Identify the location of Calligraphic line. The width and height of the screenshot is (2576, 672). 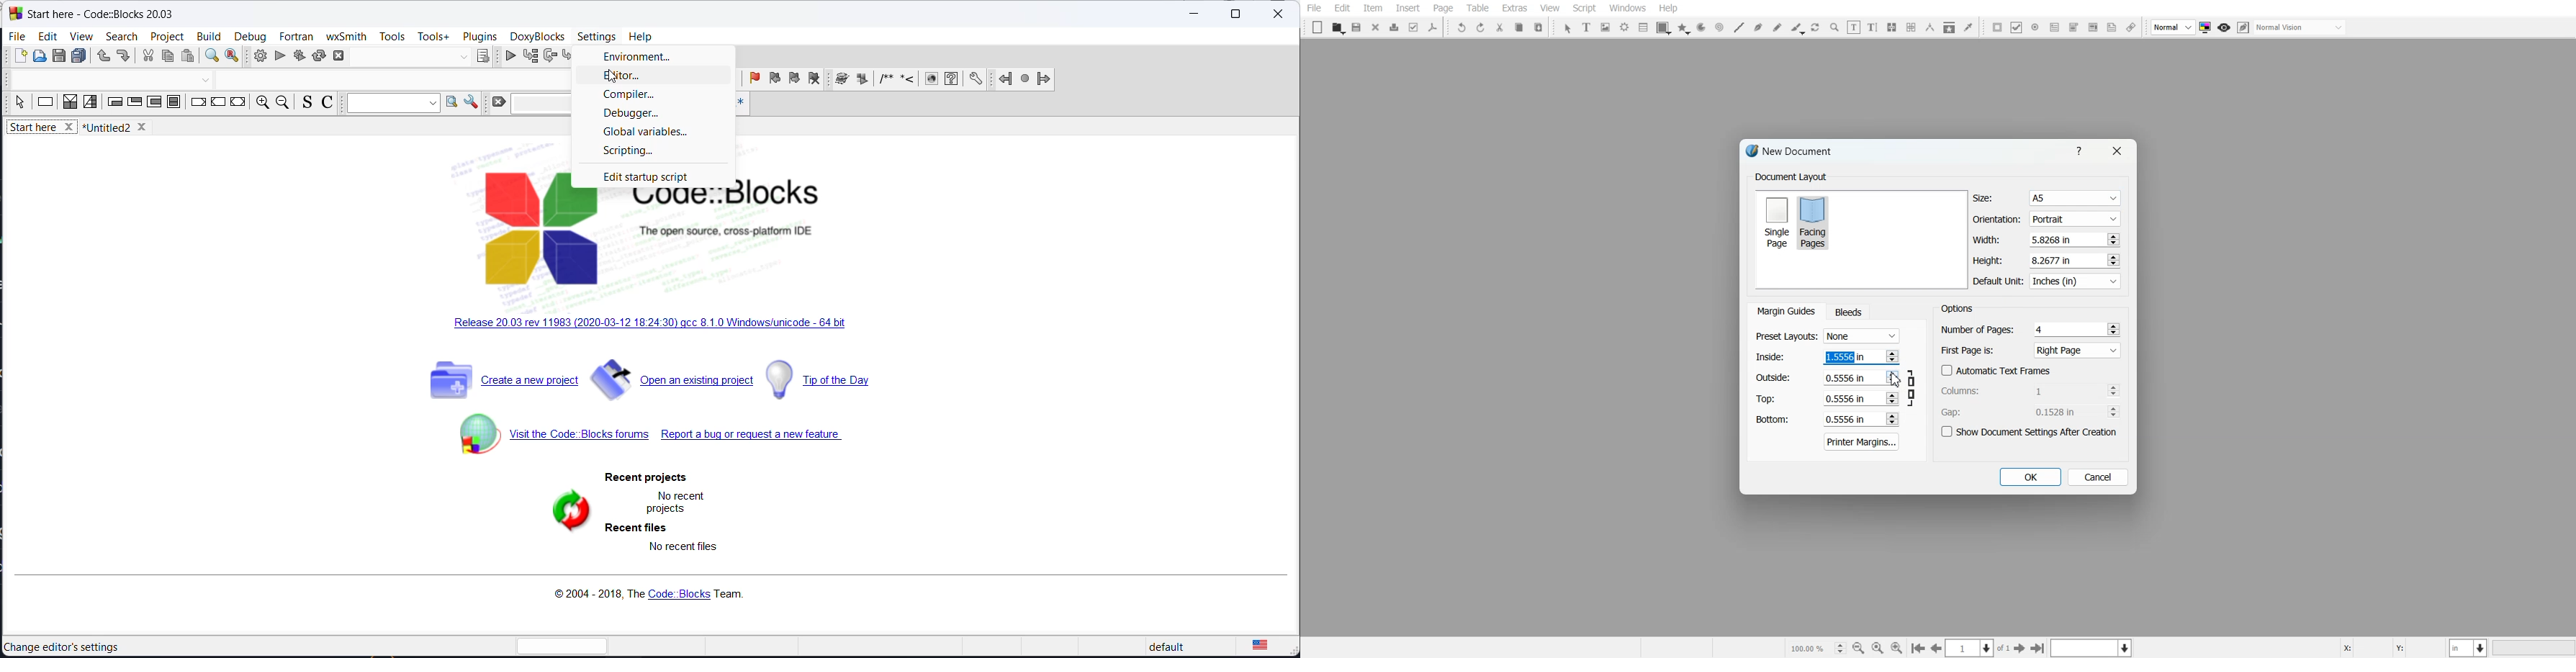
(1797, 29).